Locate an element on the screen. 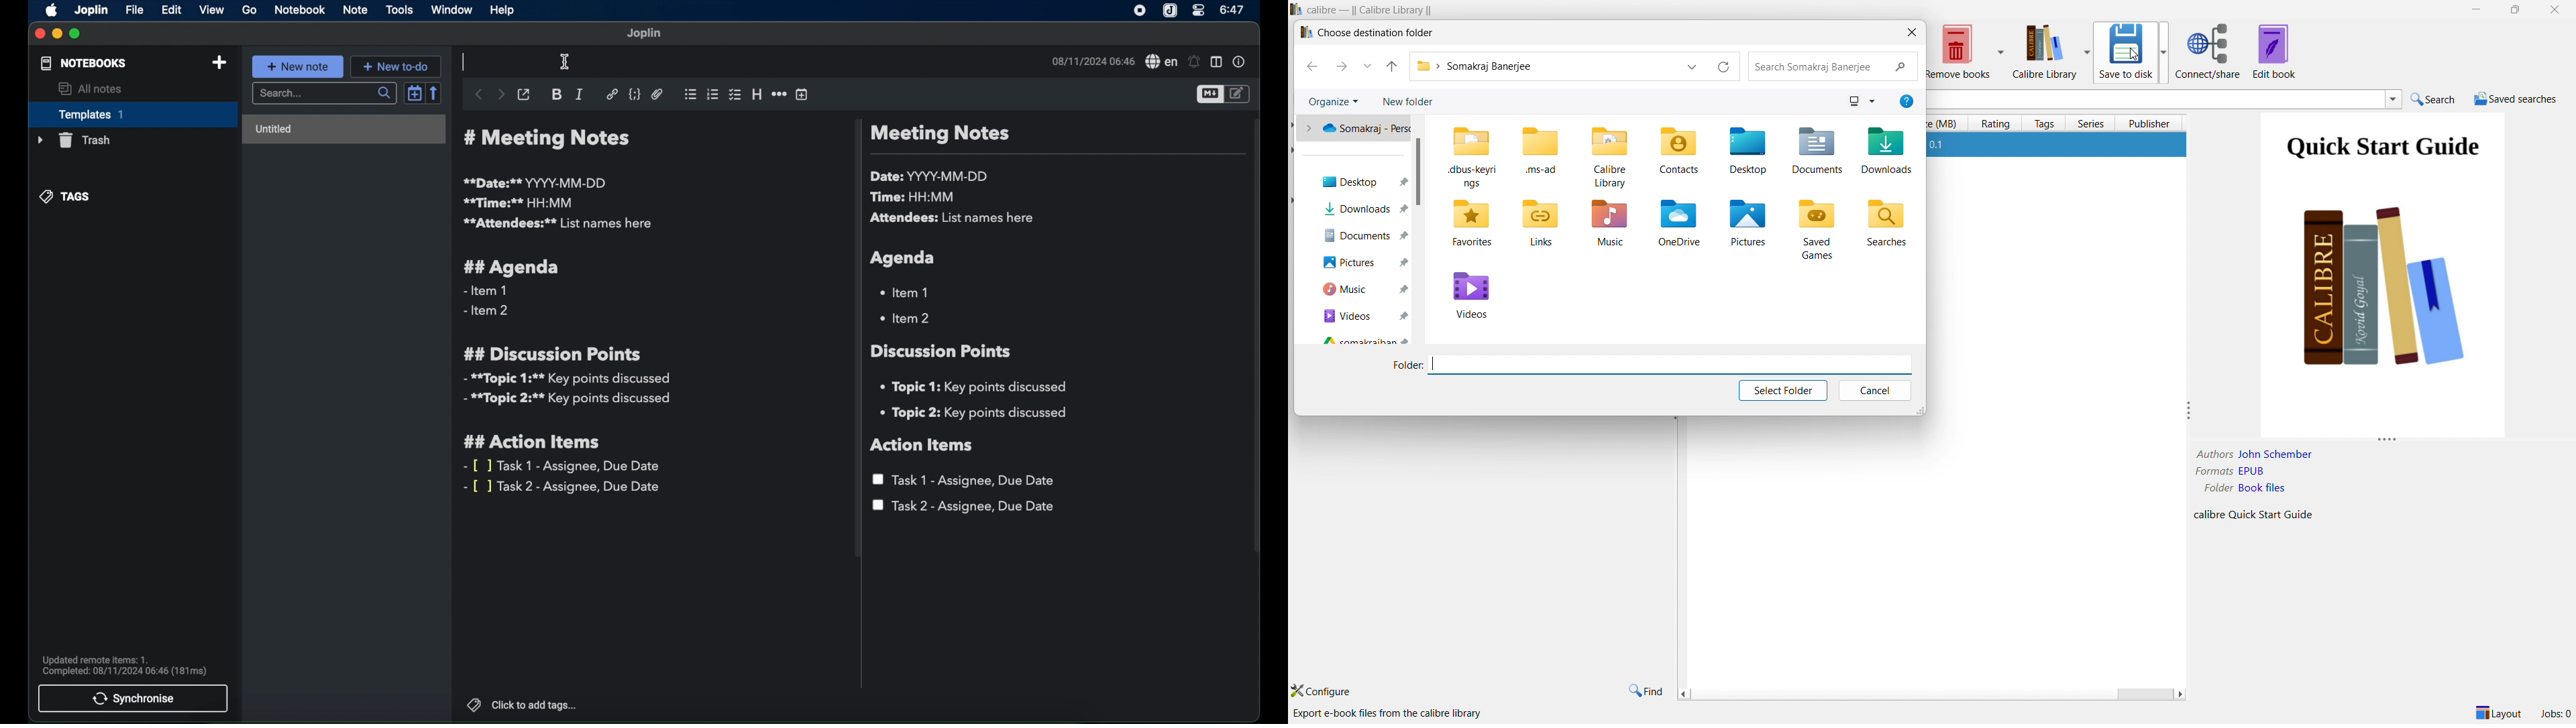 Image resolution: width=2576 pixels, height=728 pixels. next folder is located at coordinates (1340, 66).